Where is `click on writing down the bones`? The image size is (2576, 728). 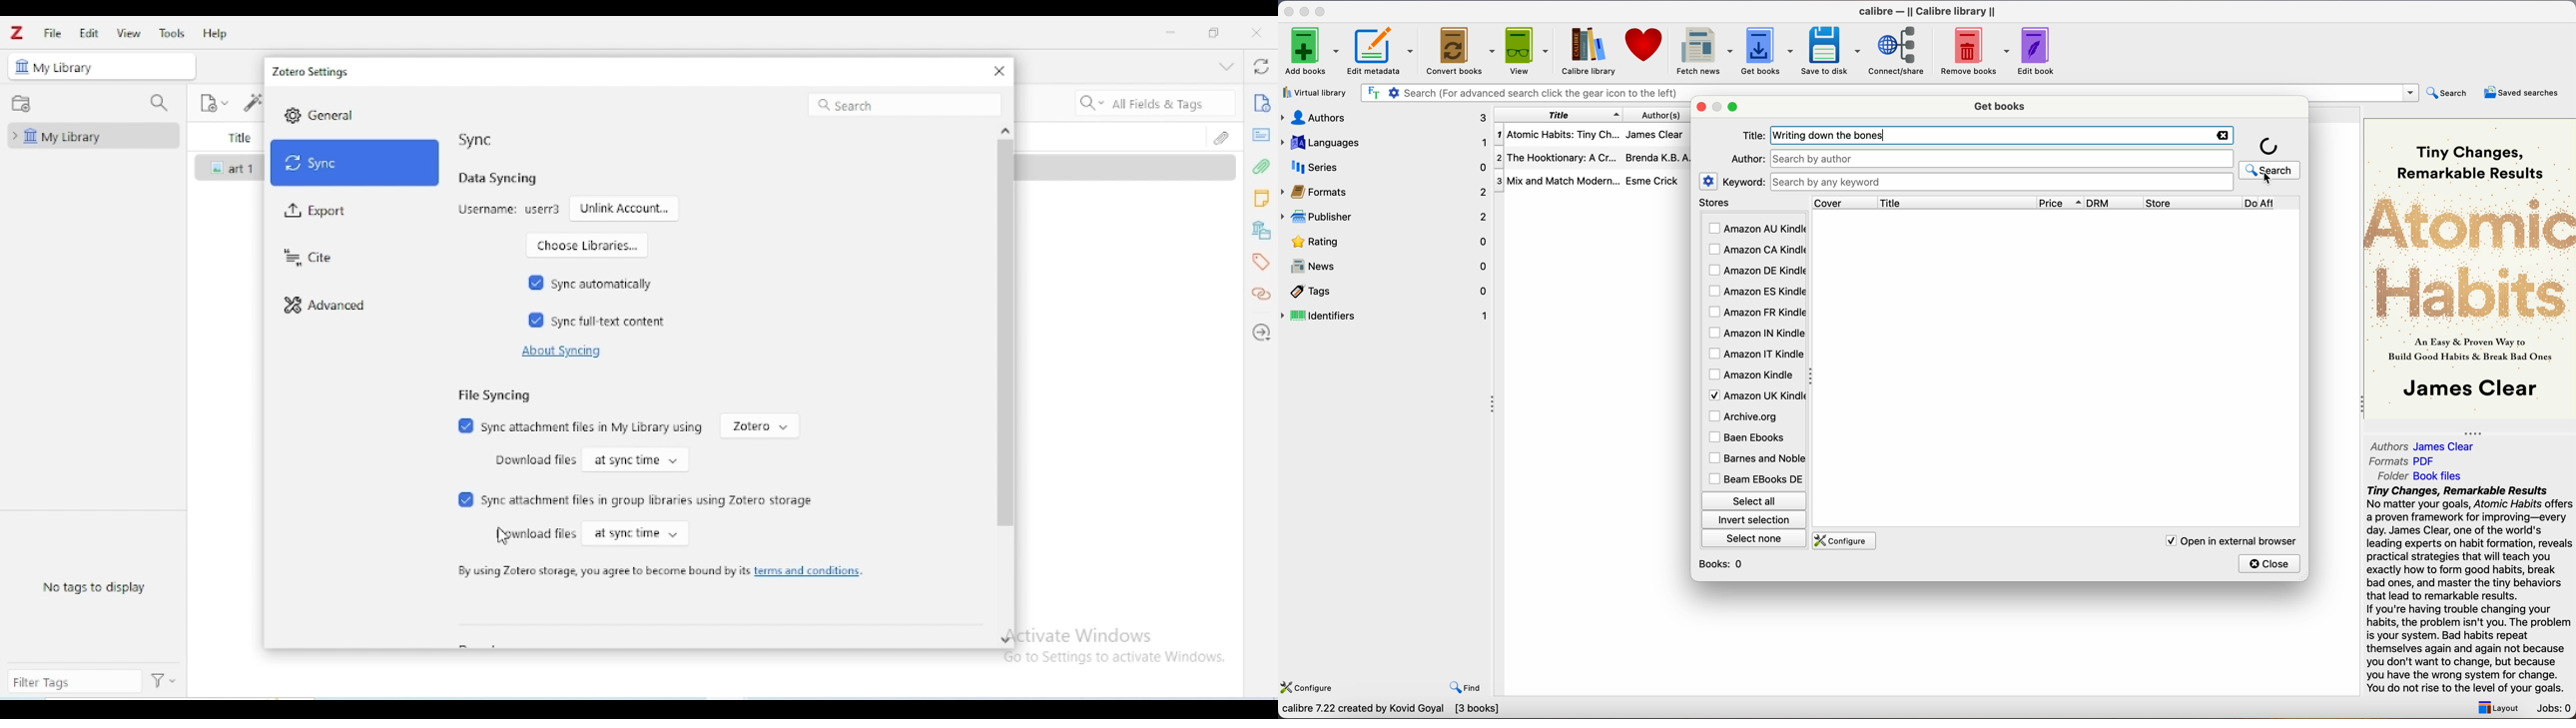 click on writing down the bones is located at coordinates (2003, 152).